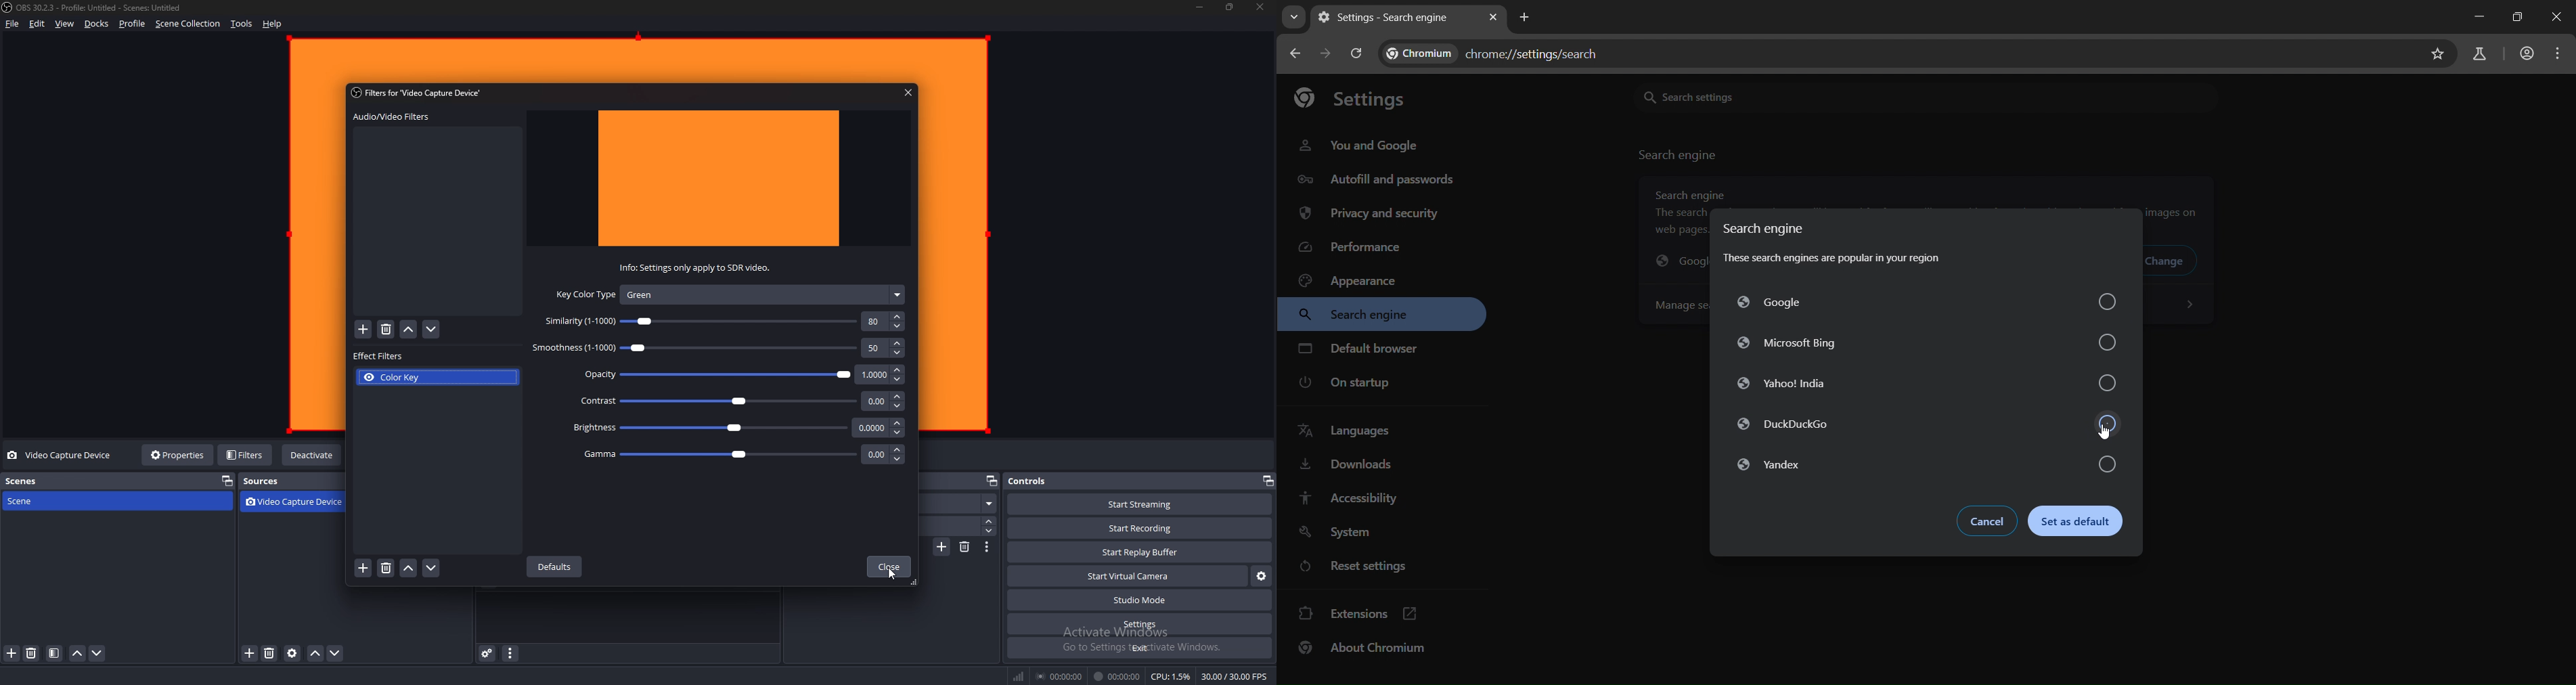 The height and width of the screenshot is (700, 2576). Describe the element at coordinates (1138, 601) in the screenshot. I see `studio mode` at that location.